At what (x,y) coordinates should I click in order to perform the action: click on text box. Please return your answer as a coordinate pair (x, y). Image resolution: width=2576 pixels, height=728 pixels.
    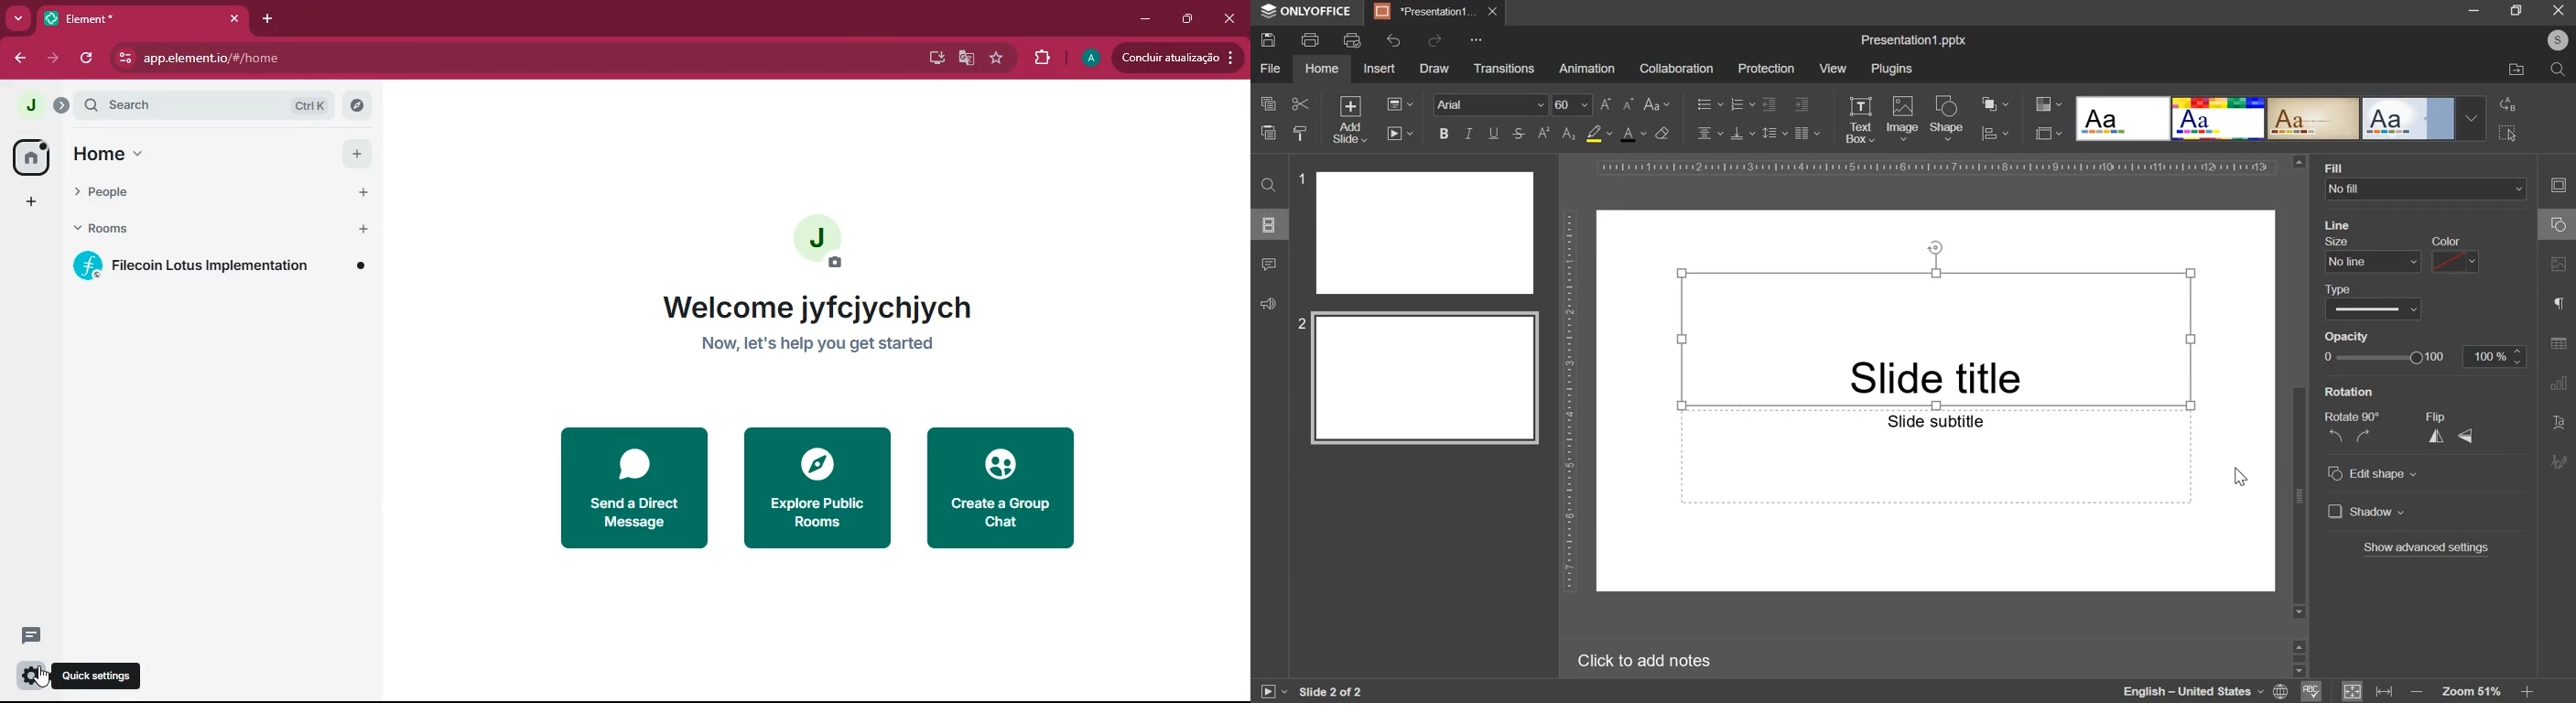
    Looking at the image, I should click on (1859, 120).